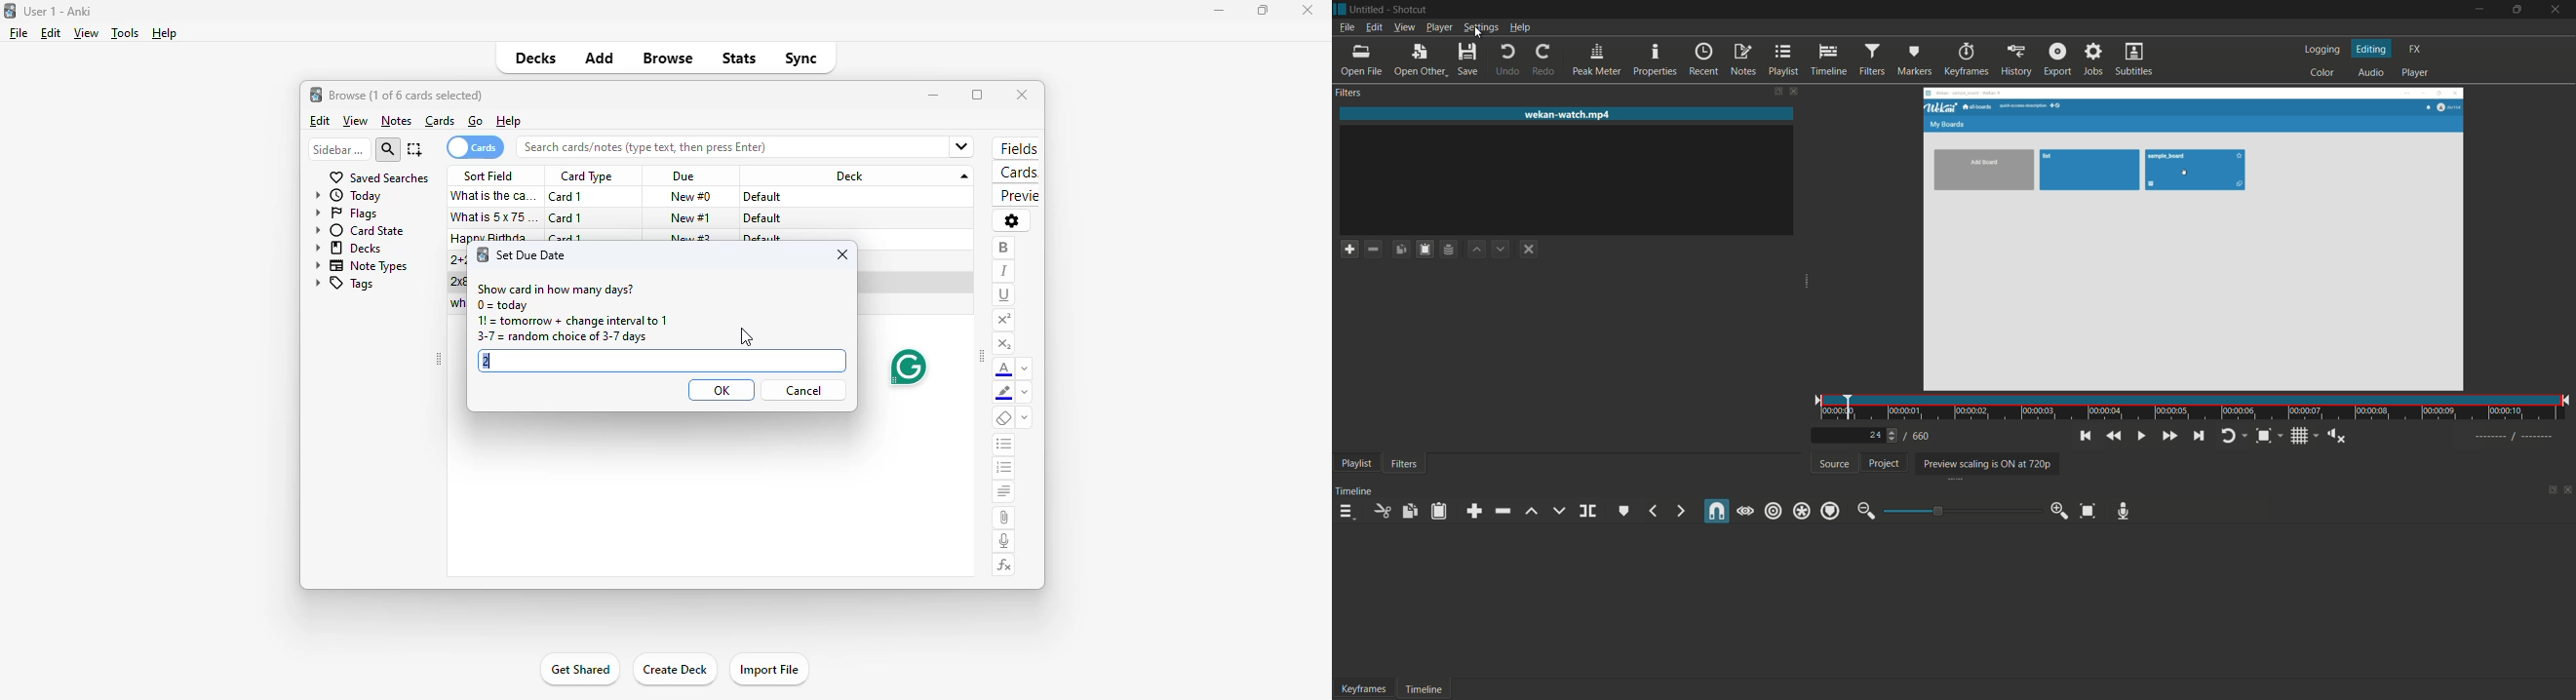 The image size is (2576, 700). I want to click on search, so click(389, 149).